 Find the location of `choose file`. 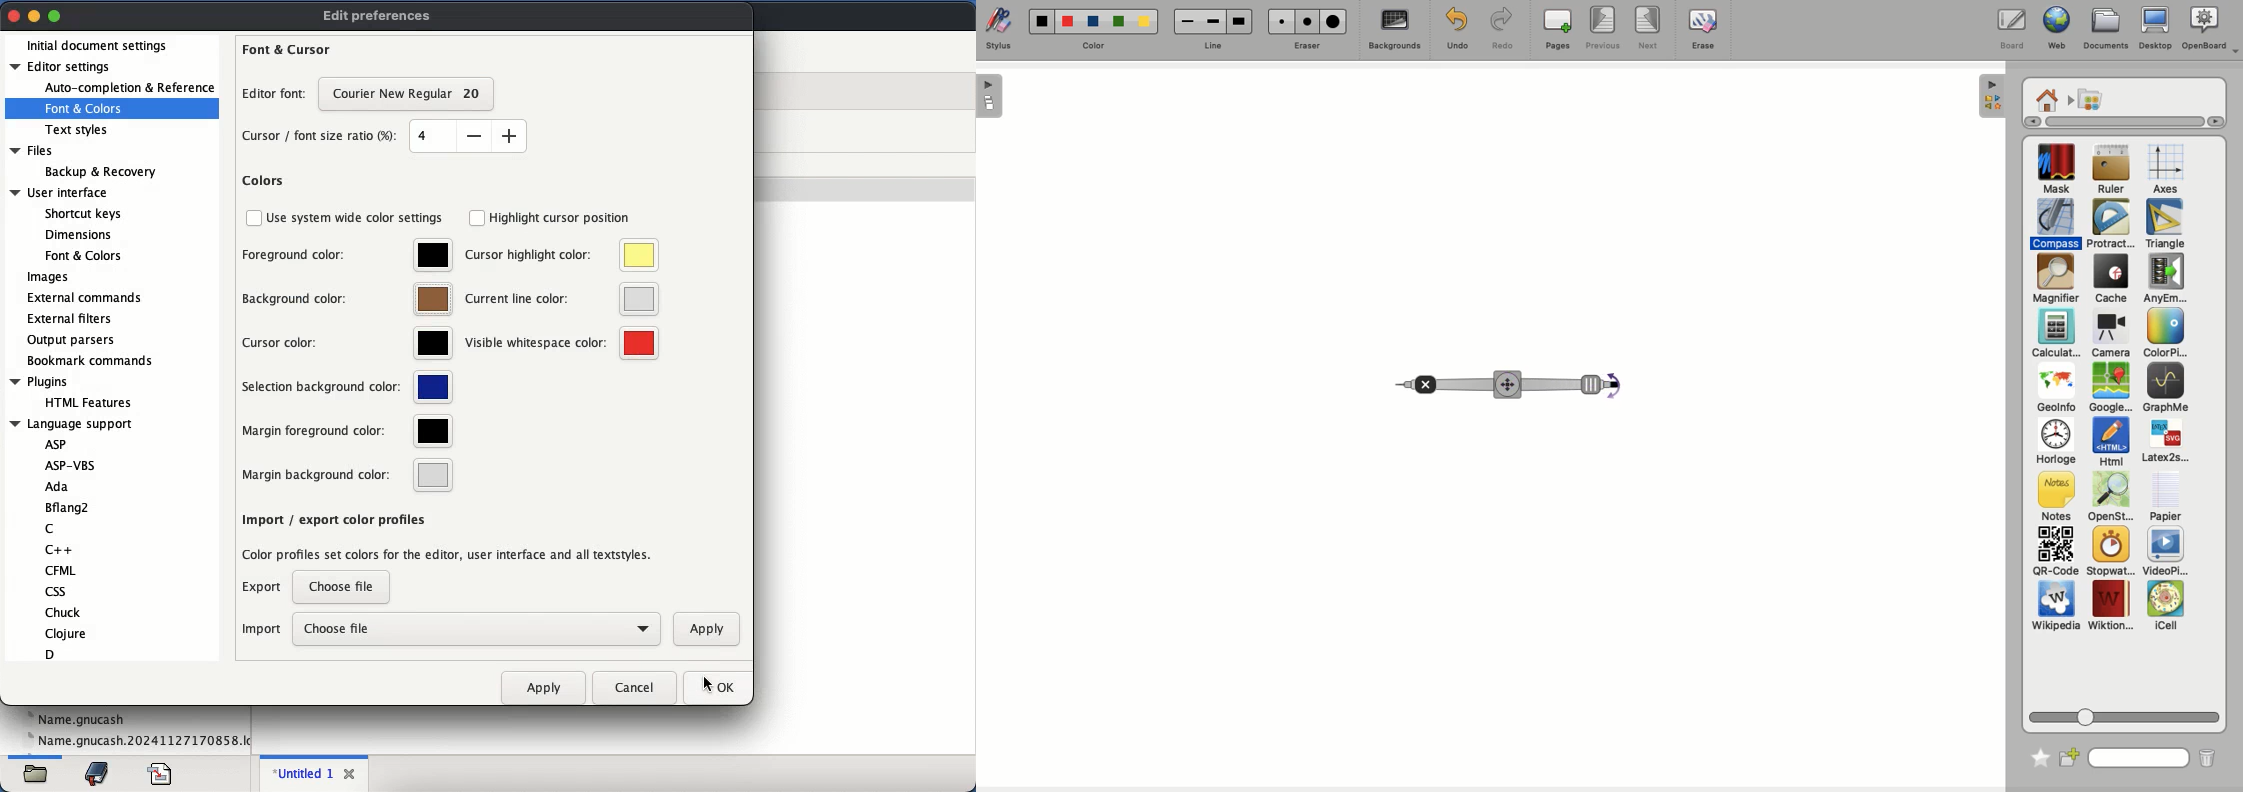

choose file is located at coordinates (342, 588).